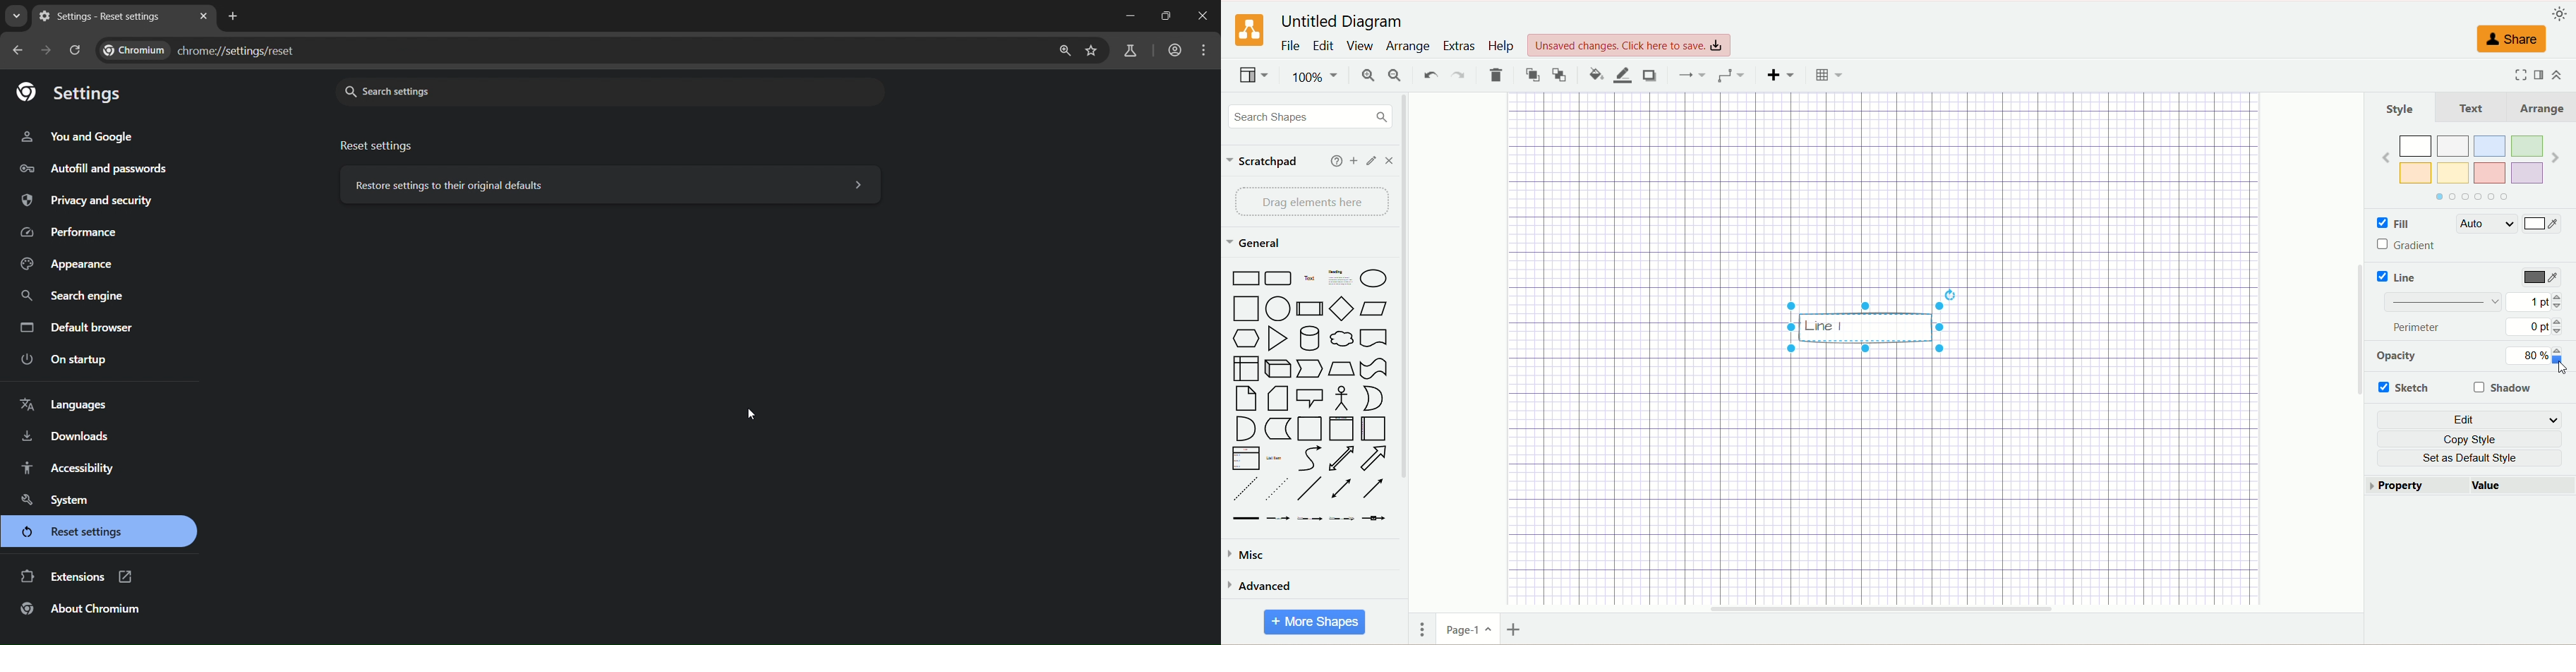 The image size is (2576, 672). What do you see at coordinates (1127, 51) in the screenshot?
I see `search labs` at bounding box center [1127, 51].